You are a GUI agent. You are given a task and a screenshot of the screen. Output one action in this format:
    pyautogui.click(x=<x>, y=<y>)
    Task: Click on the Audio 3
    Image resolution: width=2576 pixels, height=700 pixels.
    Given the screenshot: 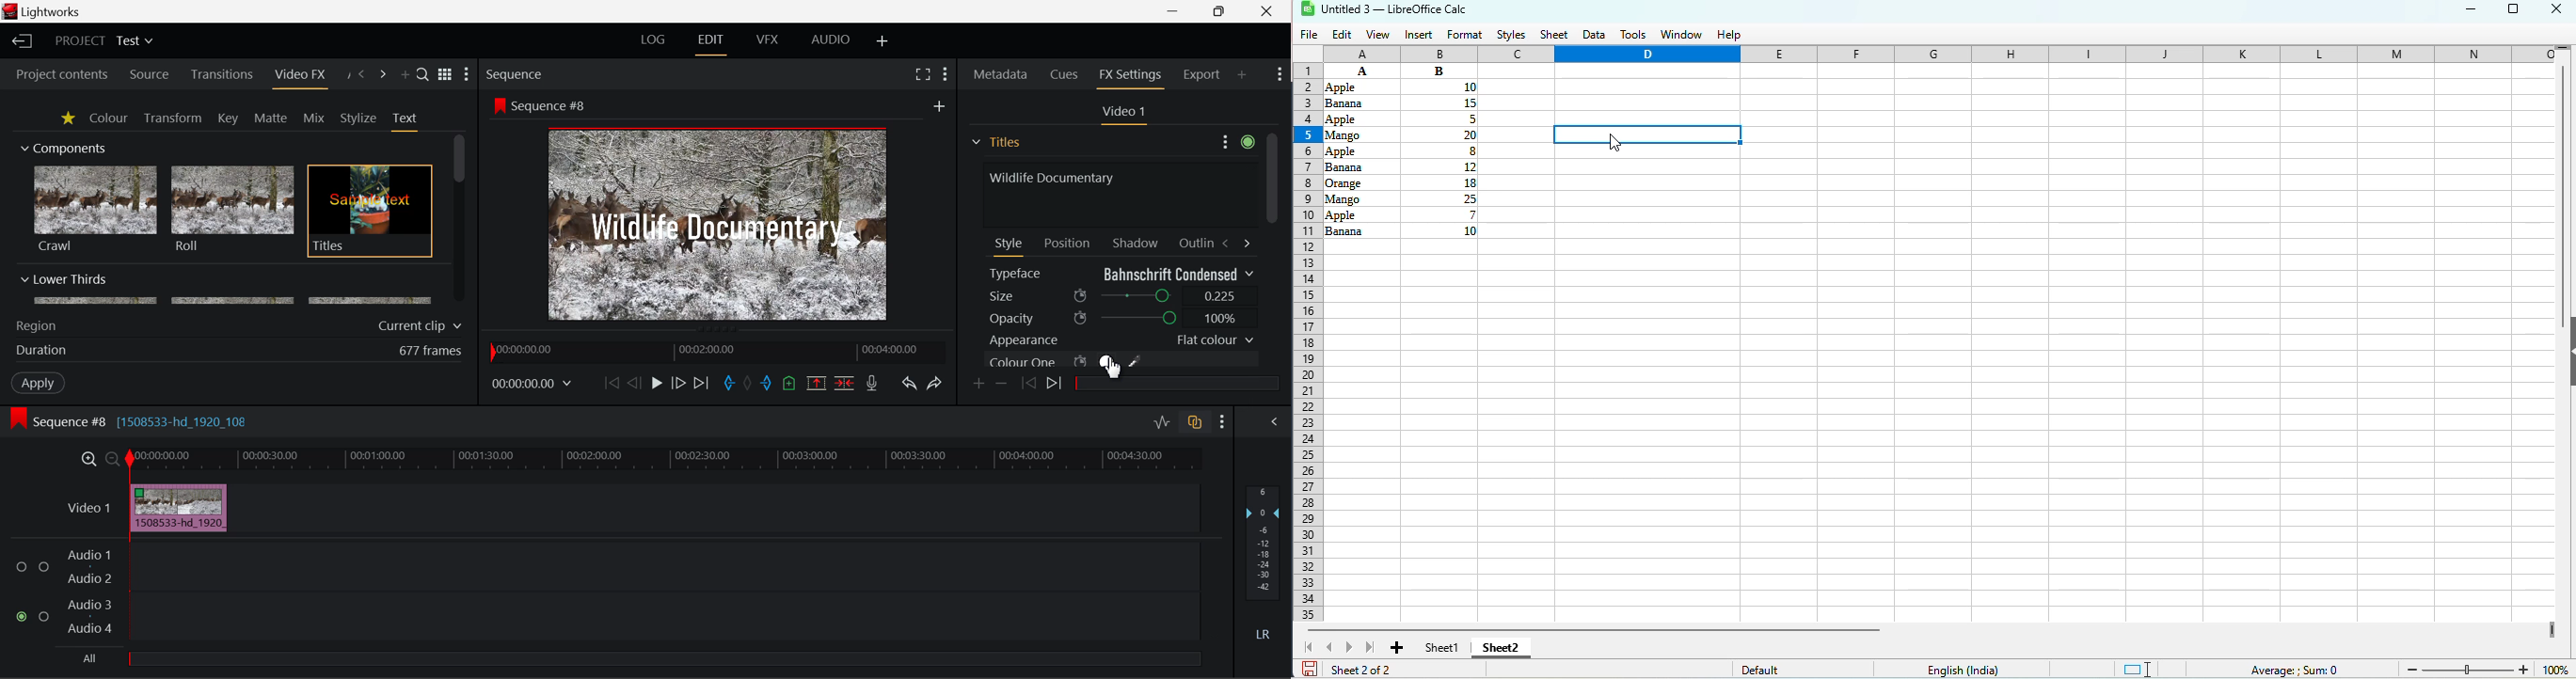 What is the action you would take?
    pyautogui.click(x=89, y=604)
    